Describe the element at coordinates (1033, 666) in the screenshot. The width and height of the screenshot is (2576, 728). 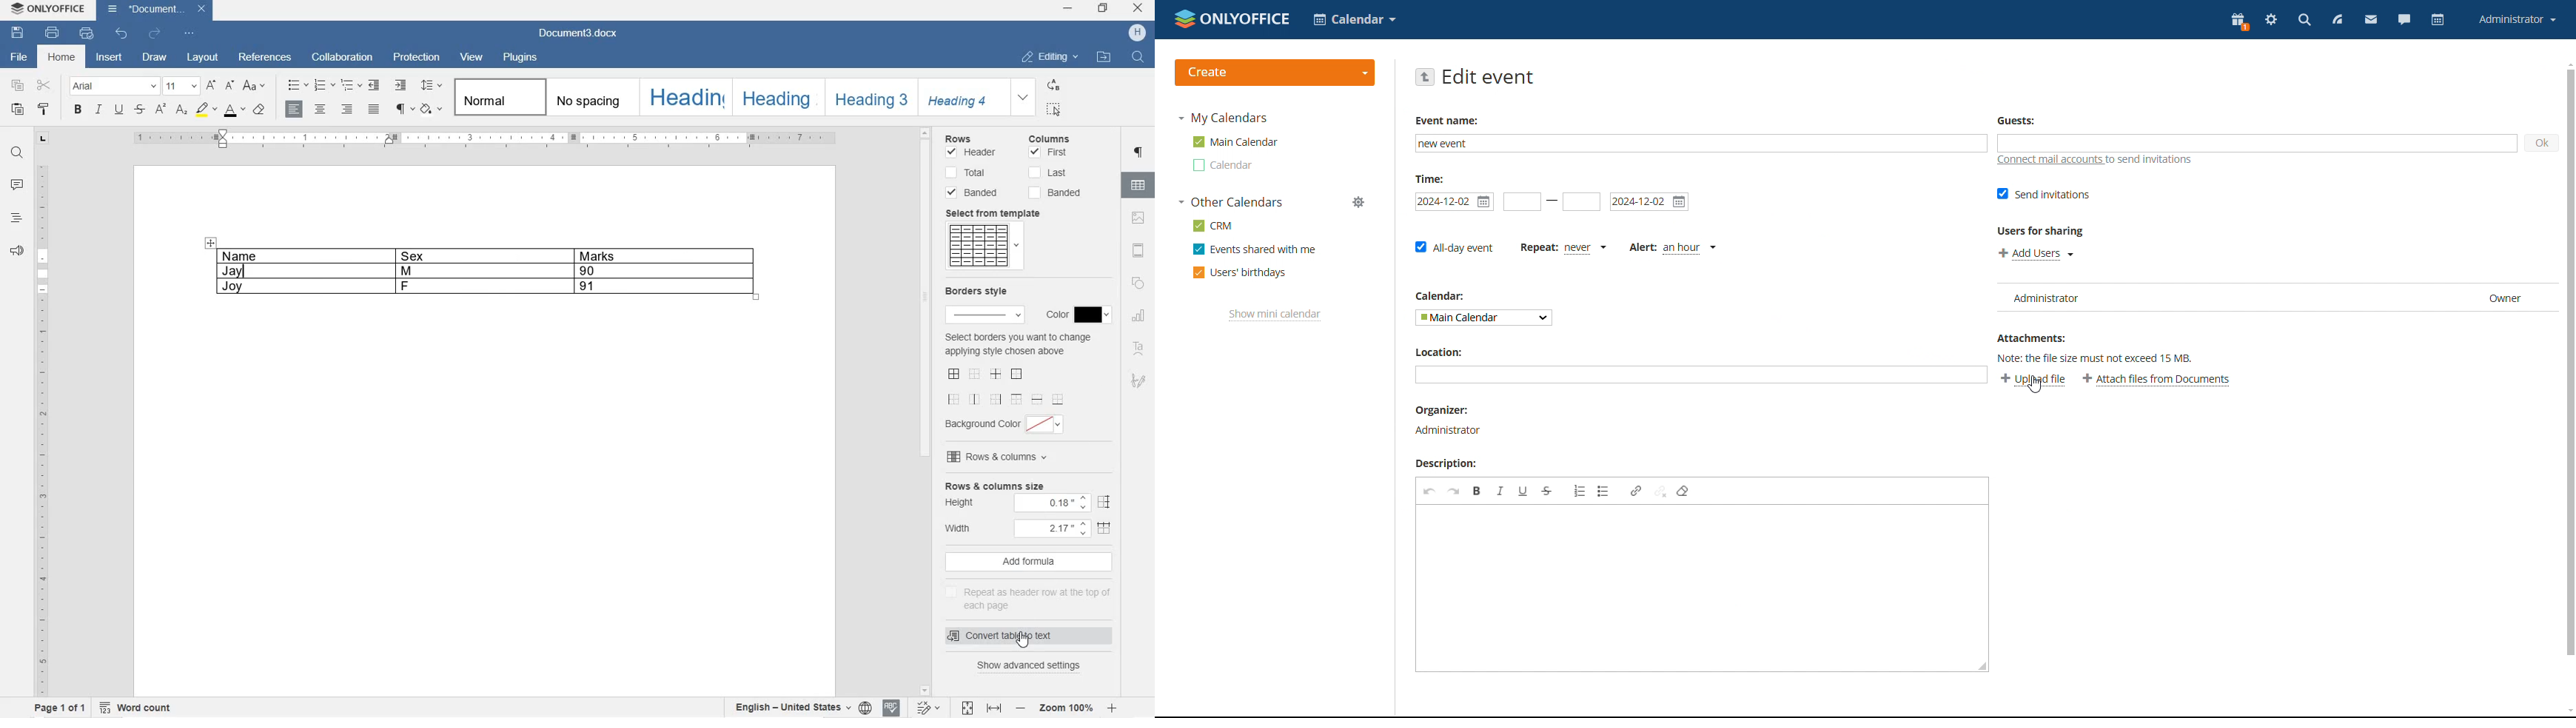
I see `show advanced settings` at that location.